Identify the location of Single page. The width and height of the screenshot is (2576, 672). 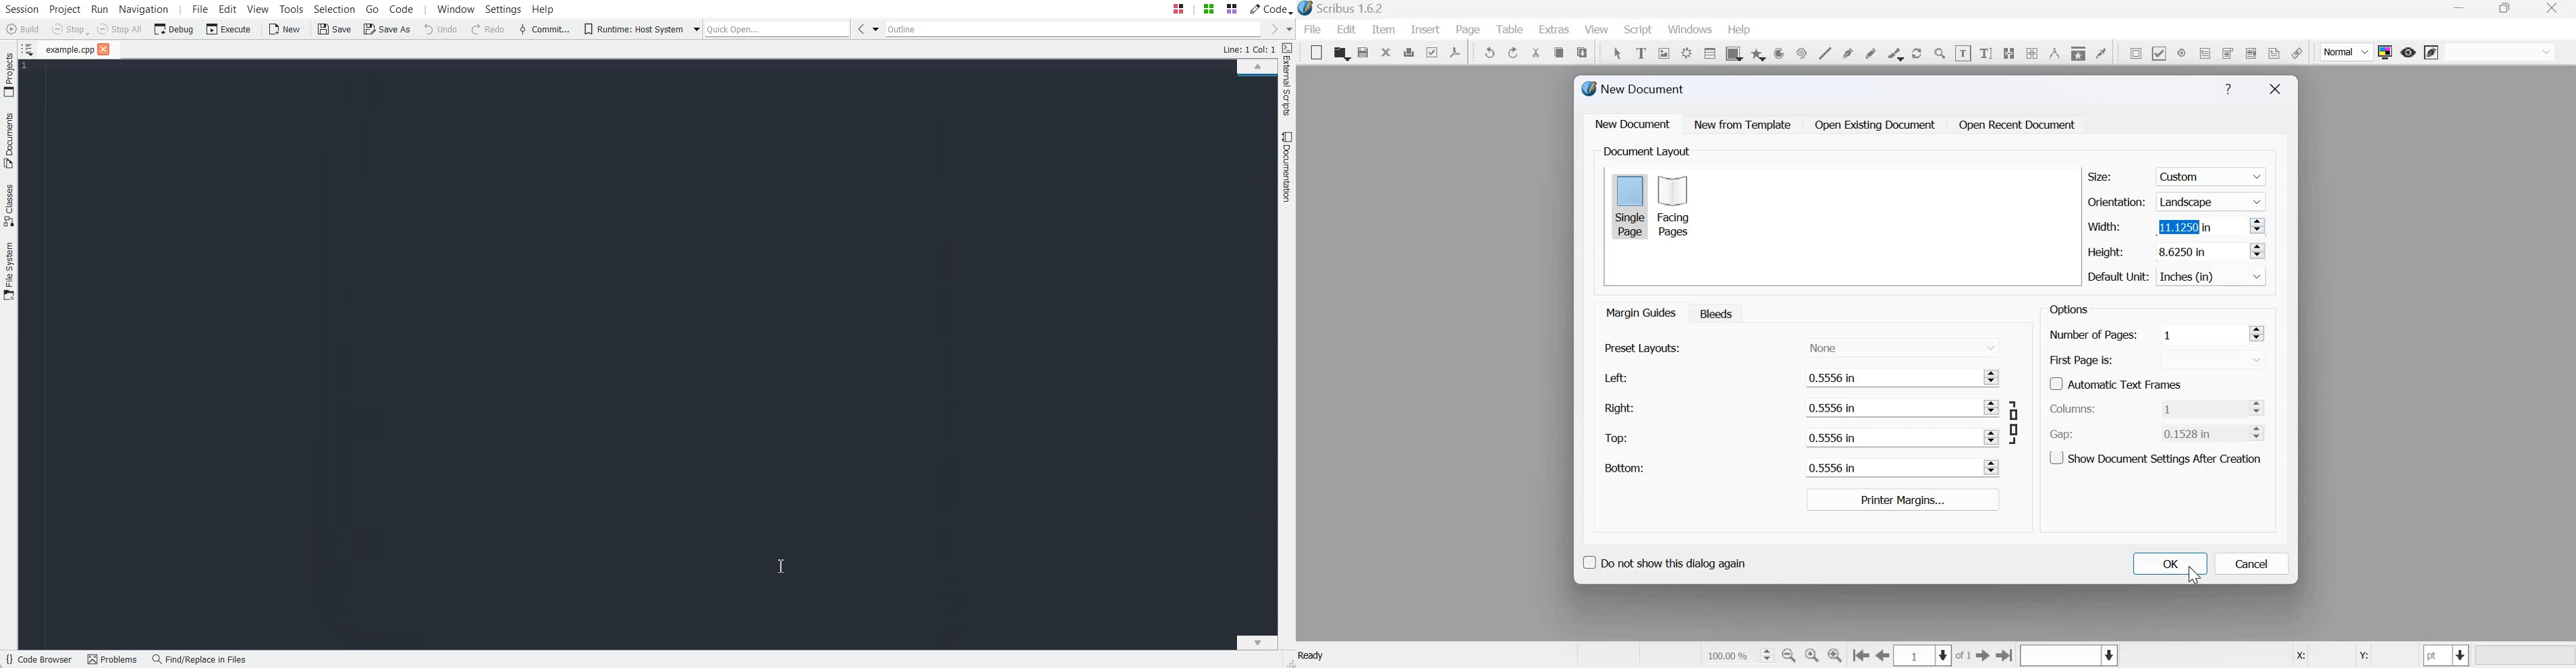
(1630, 205).